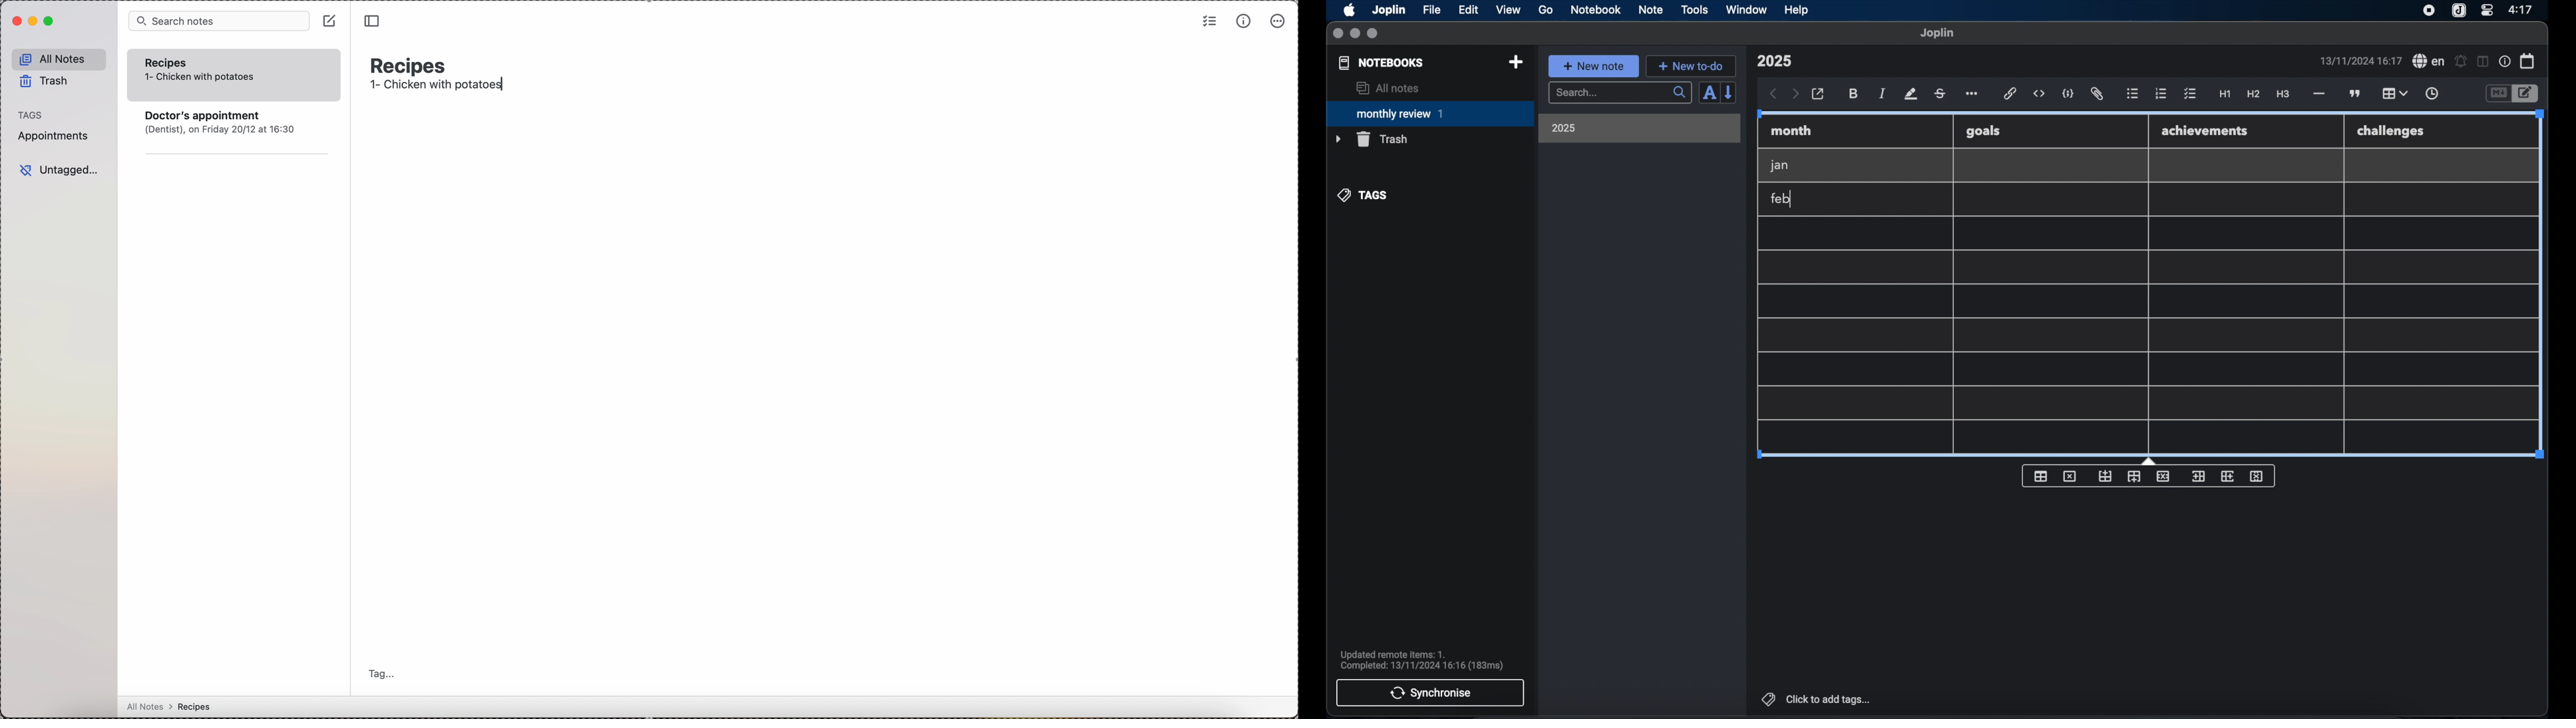  I want to click on monthly review, so click(1430, 113).